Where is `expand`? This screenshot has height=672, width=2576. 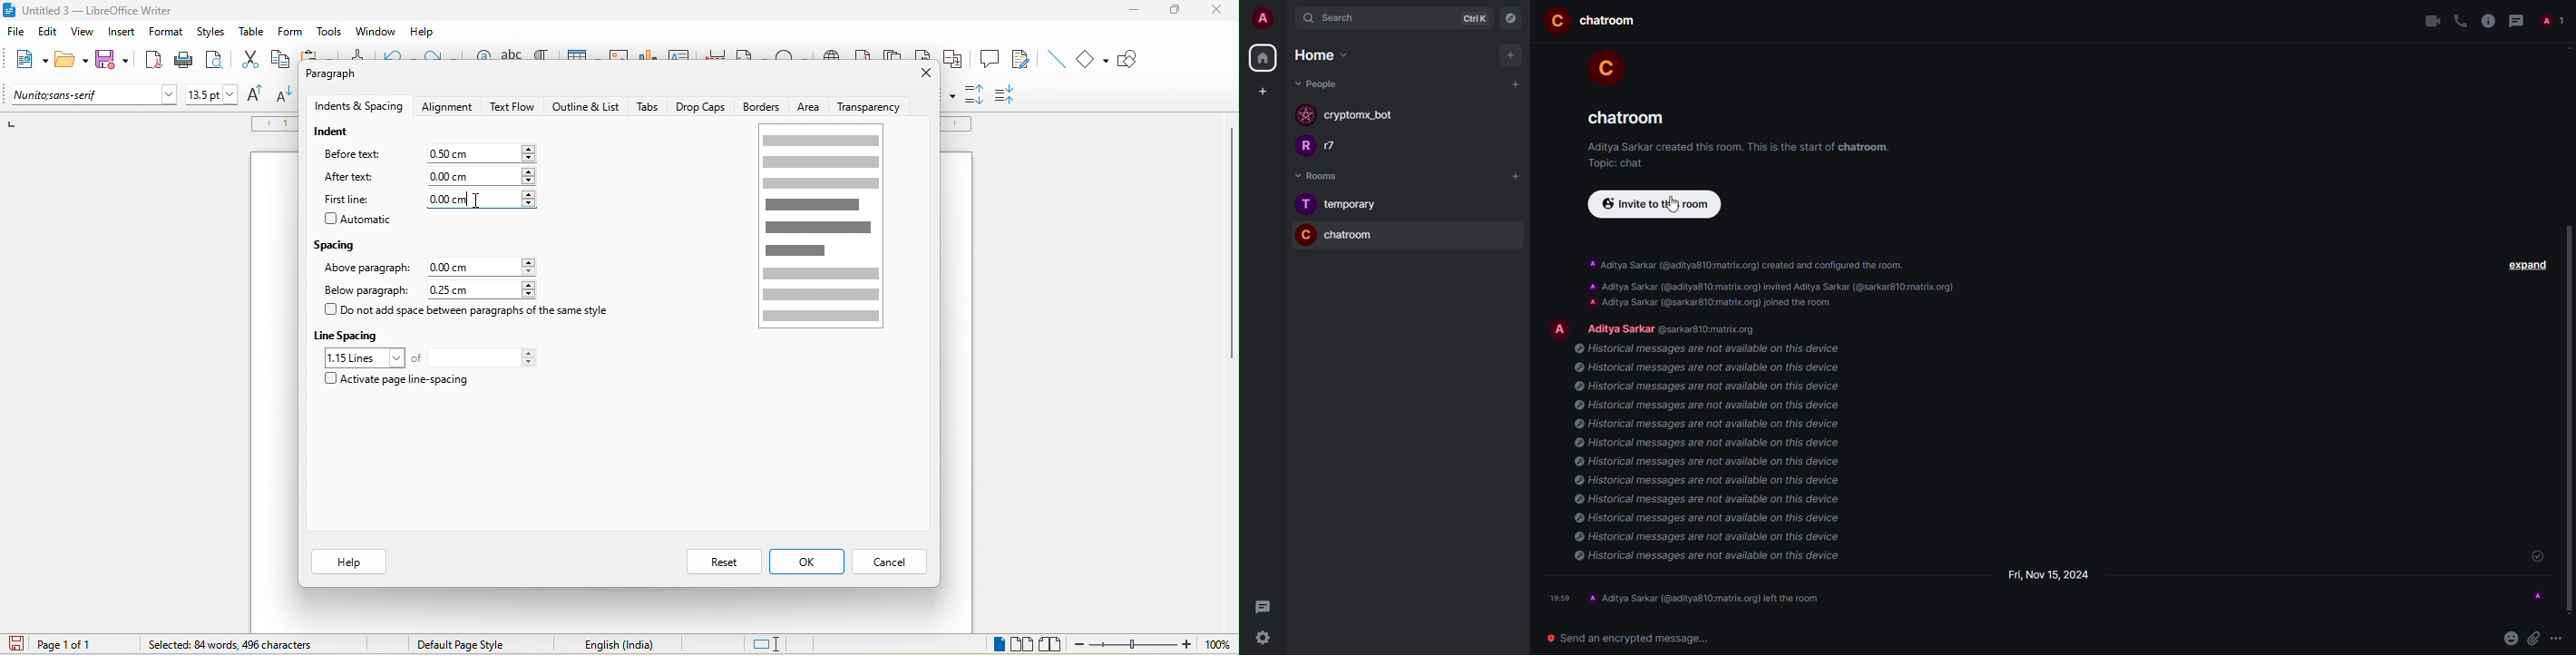
expand is located at coordinates (2531, 263).